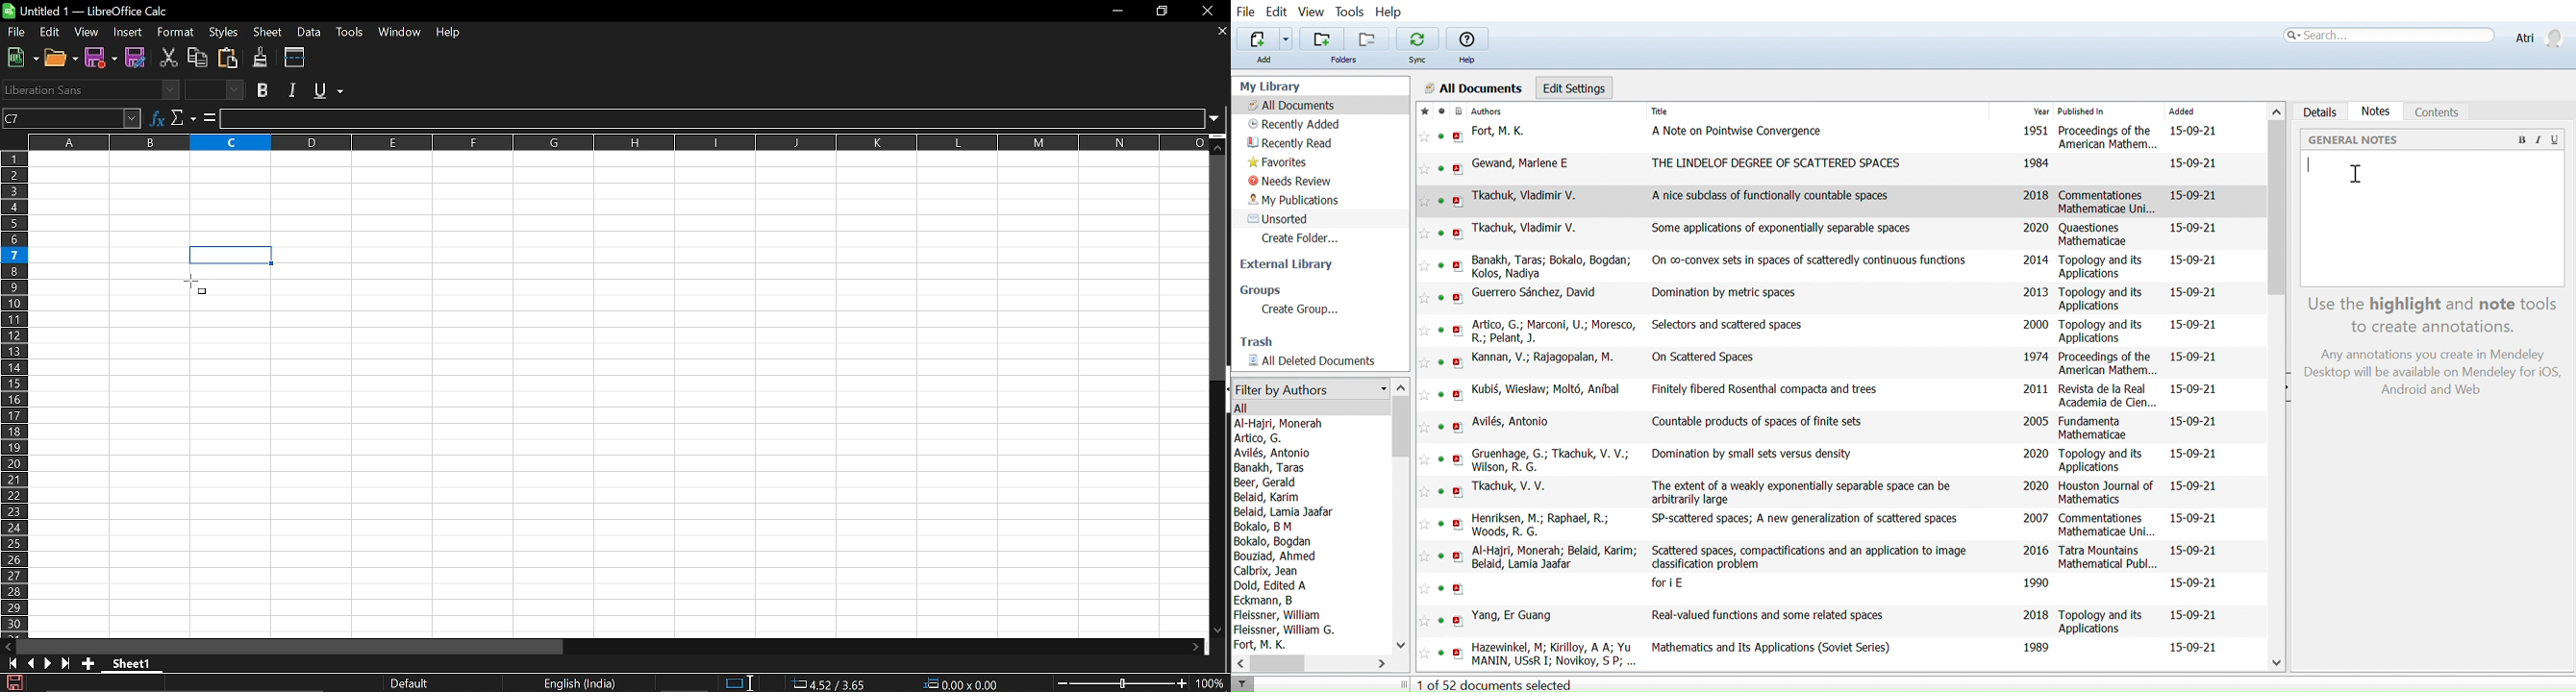 The width and height of the screenshot is (2576, 700). I want to click on Open sidebar, so click(2287, 388).